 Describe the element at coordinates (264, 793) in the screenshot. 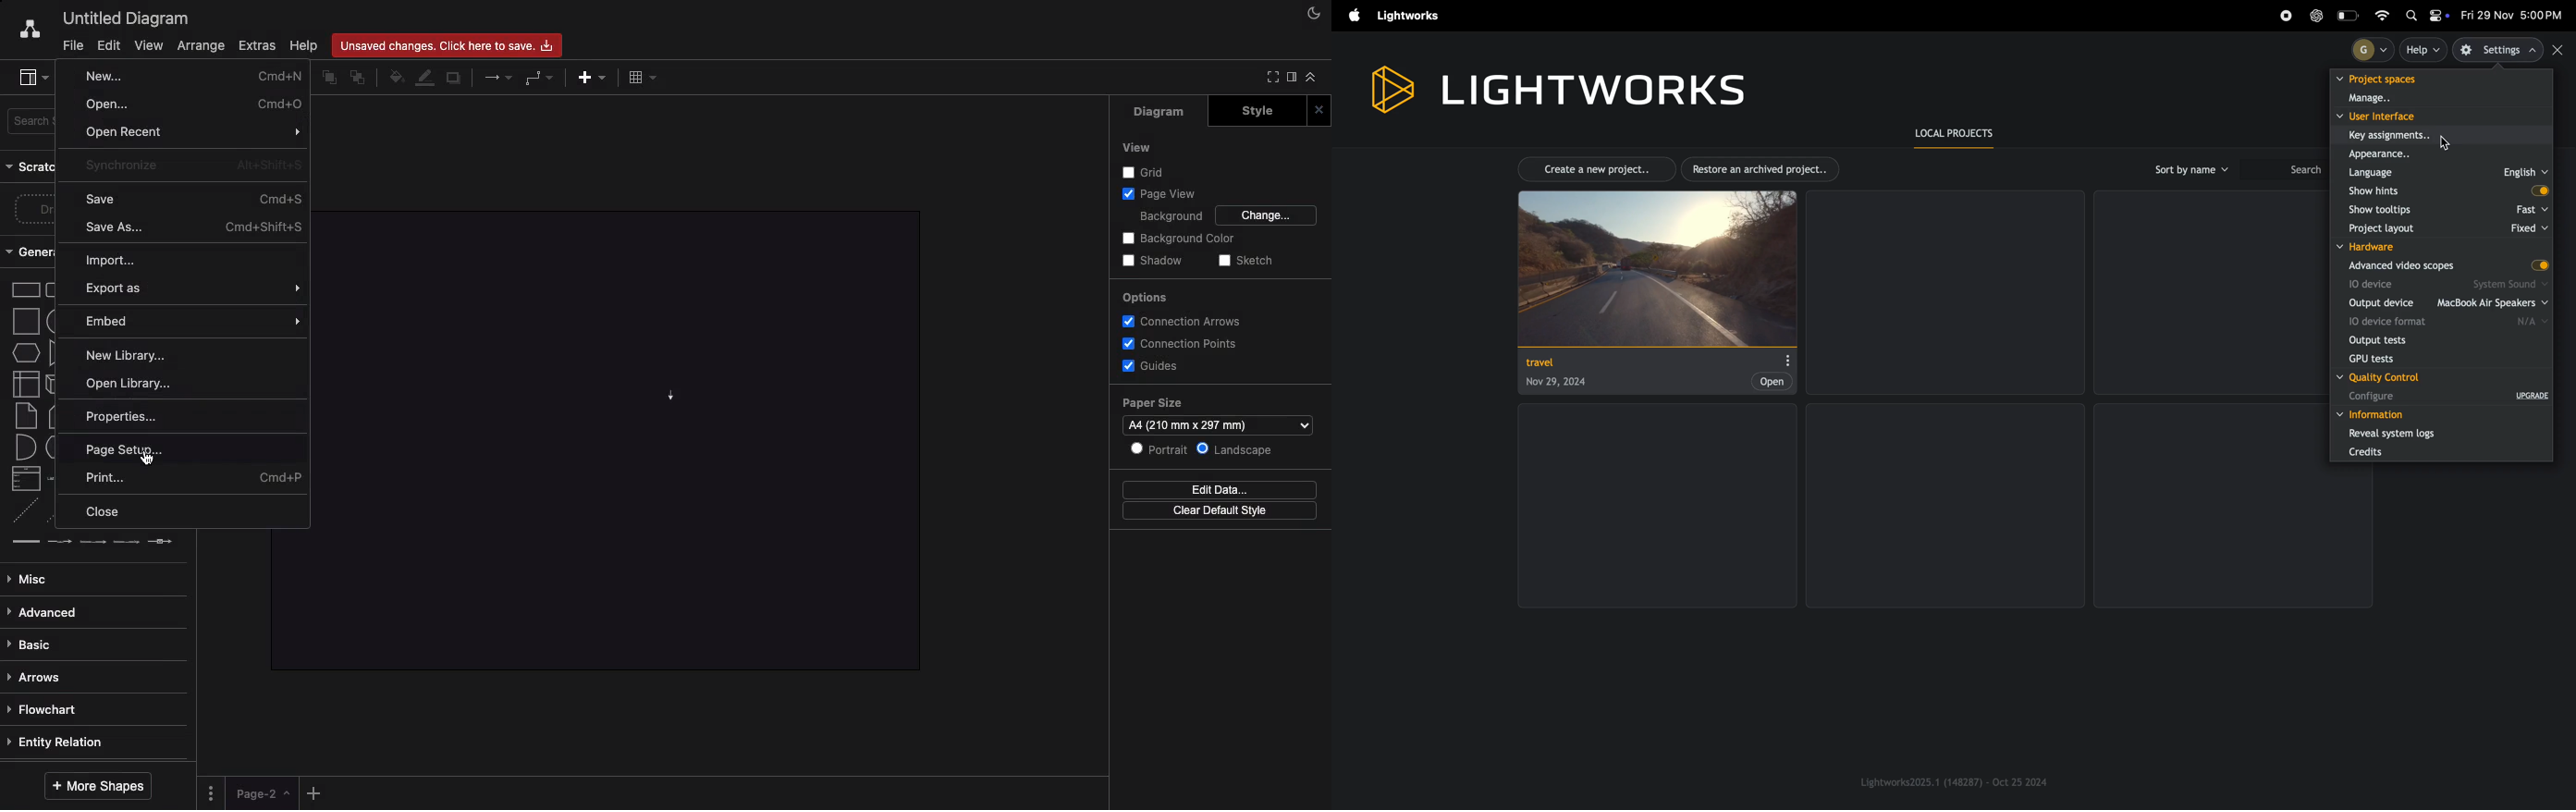

I see `Page` at that location.